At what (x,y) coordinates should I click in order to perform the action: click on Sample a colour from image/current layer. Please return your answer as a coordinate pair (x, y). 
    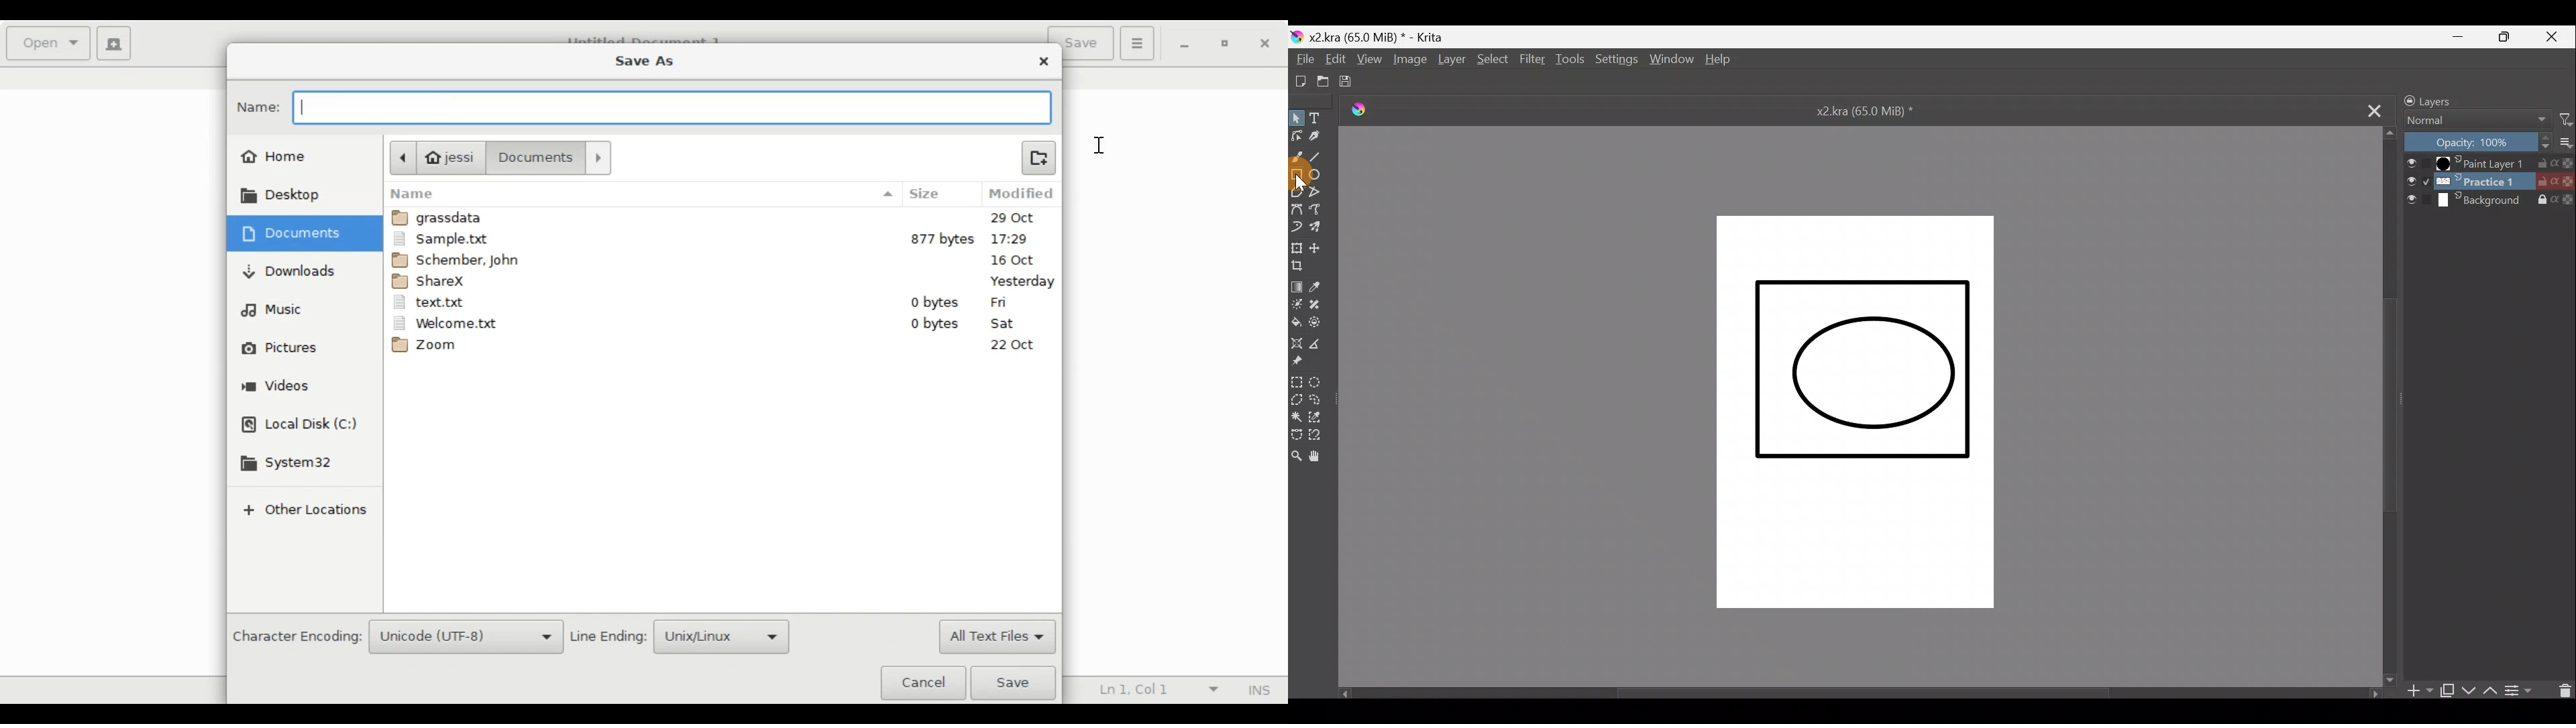
    Looking at the image, I should click on (1326, 287).